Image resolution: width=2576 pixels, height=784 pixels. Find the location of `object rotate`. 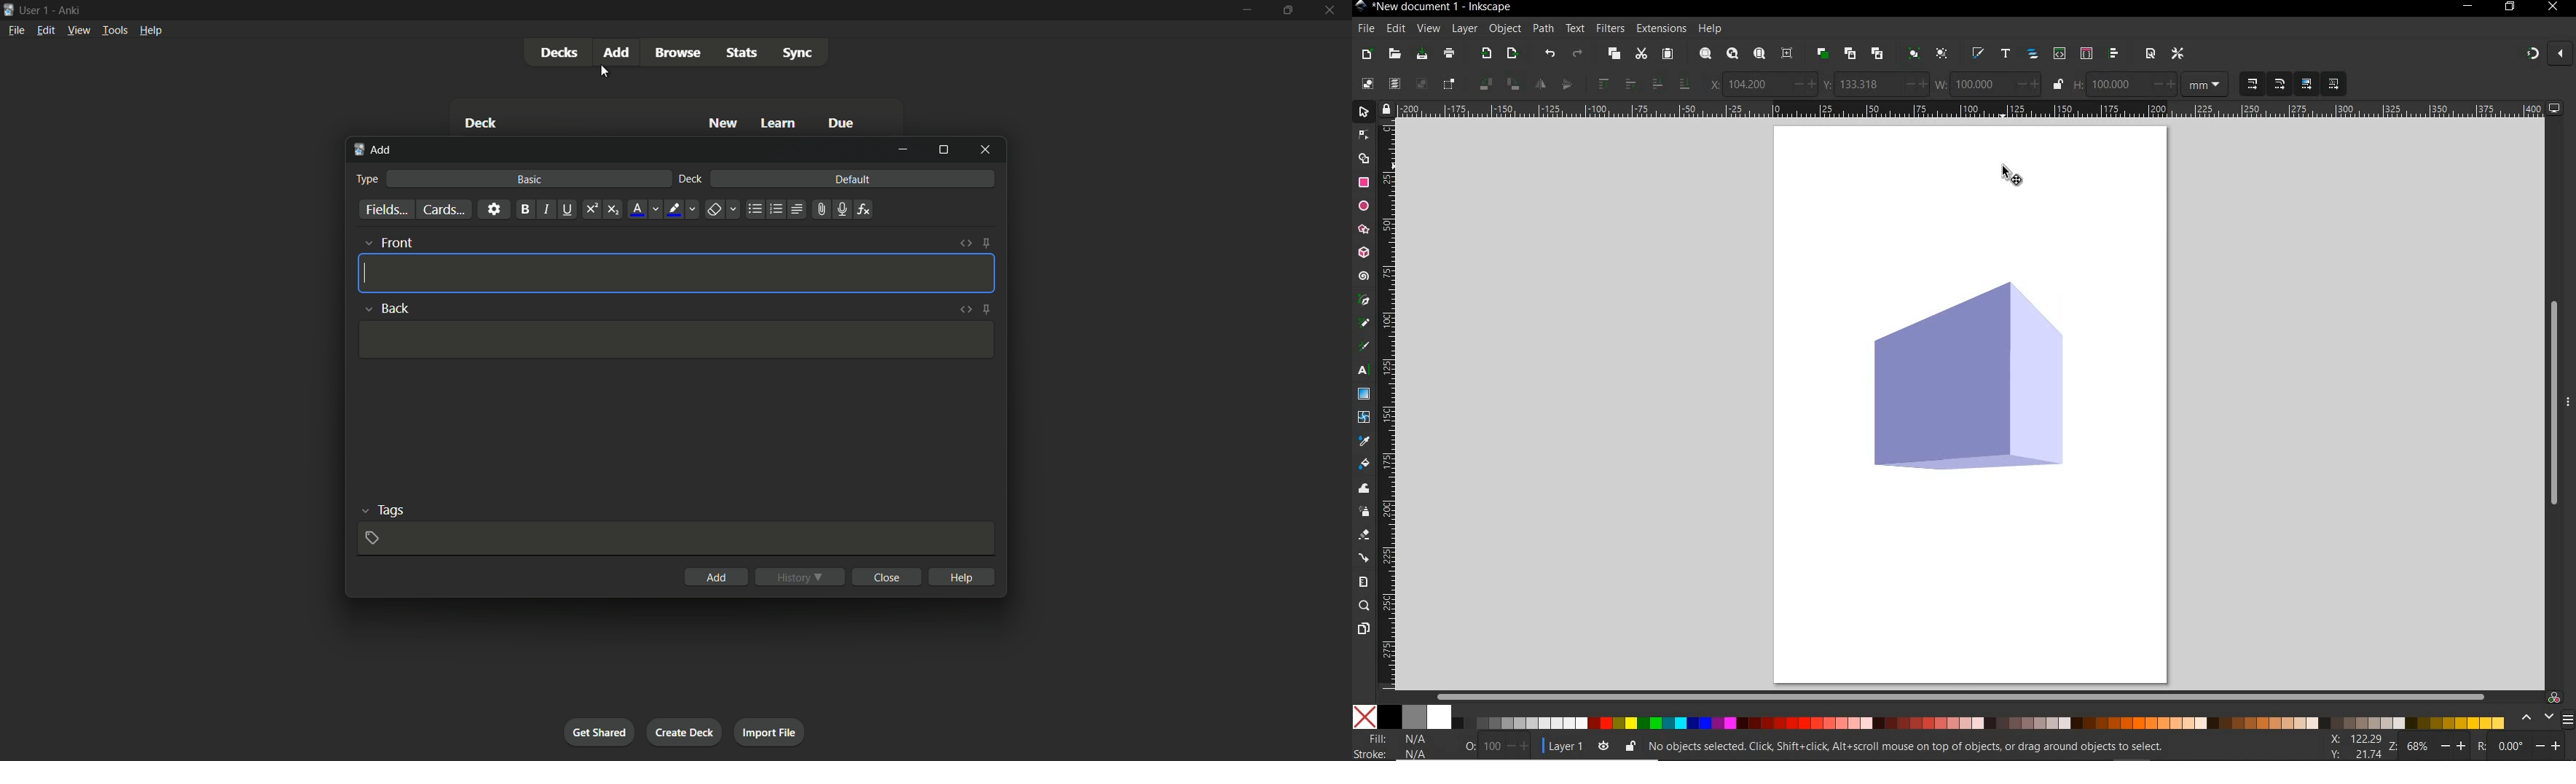

object rotate is located at coordinates (1484, 84).